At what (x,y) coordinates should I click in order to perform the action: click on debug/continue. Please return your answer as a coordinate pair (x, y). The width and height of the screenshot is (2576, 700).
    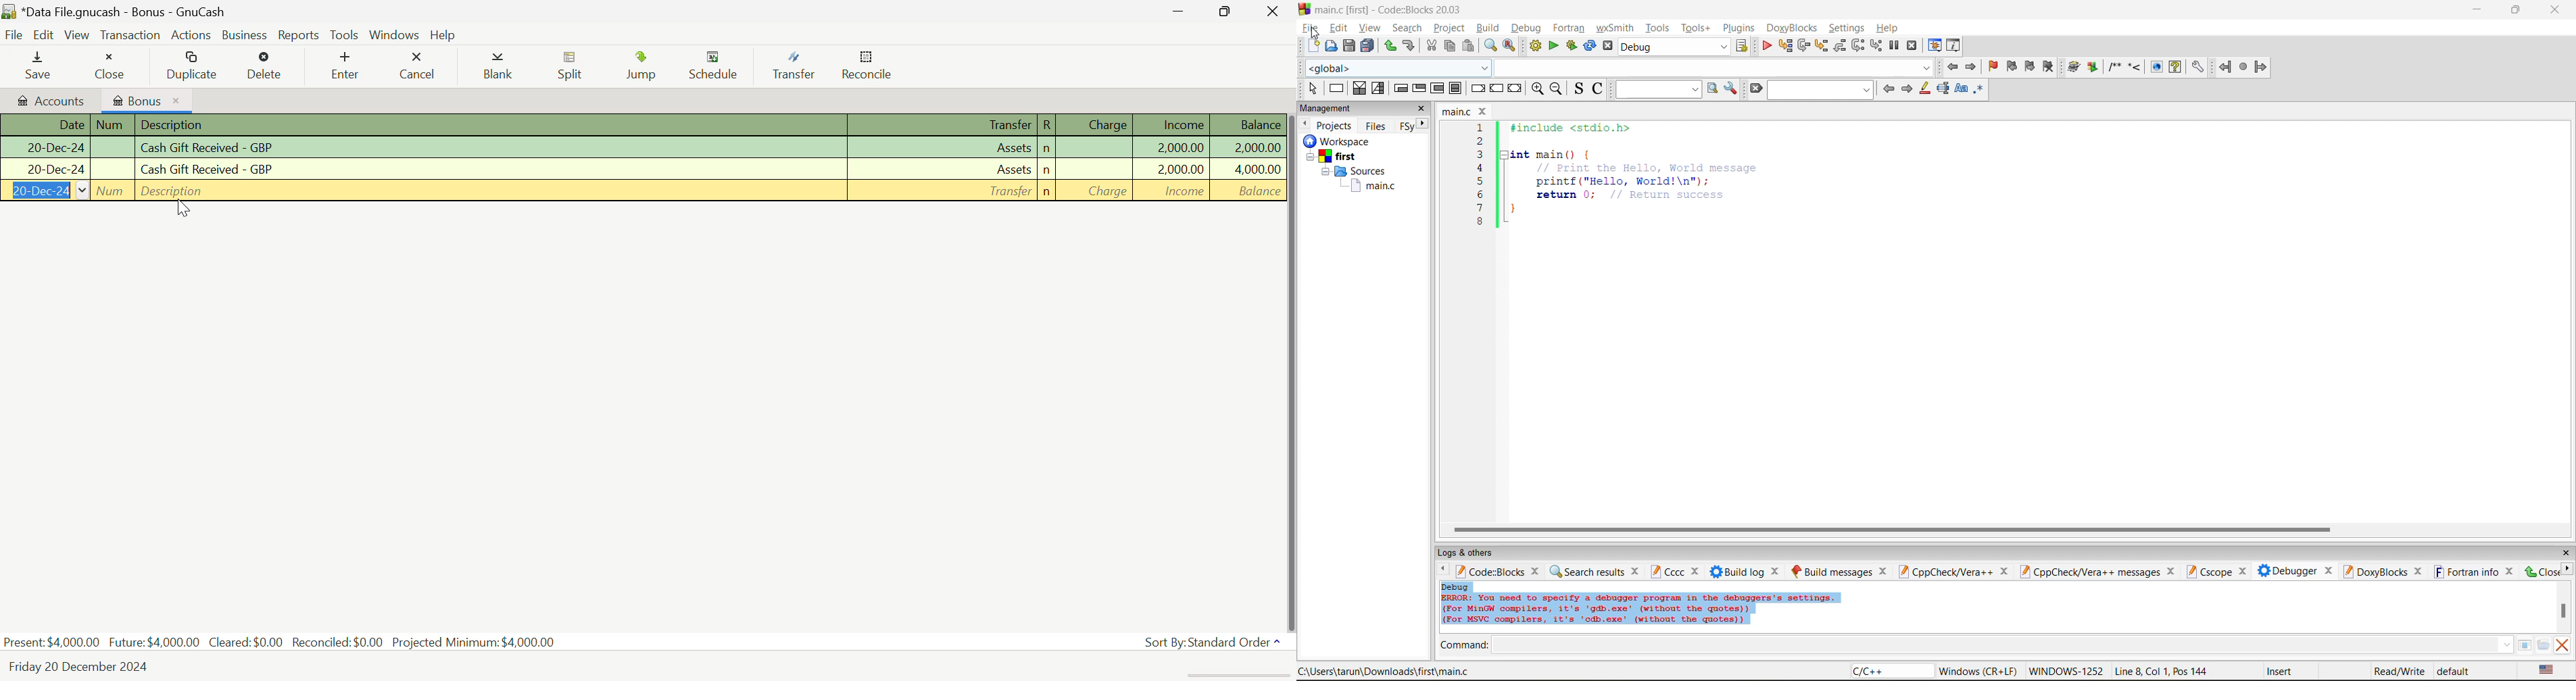
    Looking at the image, I should click on (1766, 46).